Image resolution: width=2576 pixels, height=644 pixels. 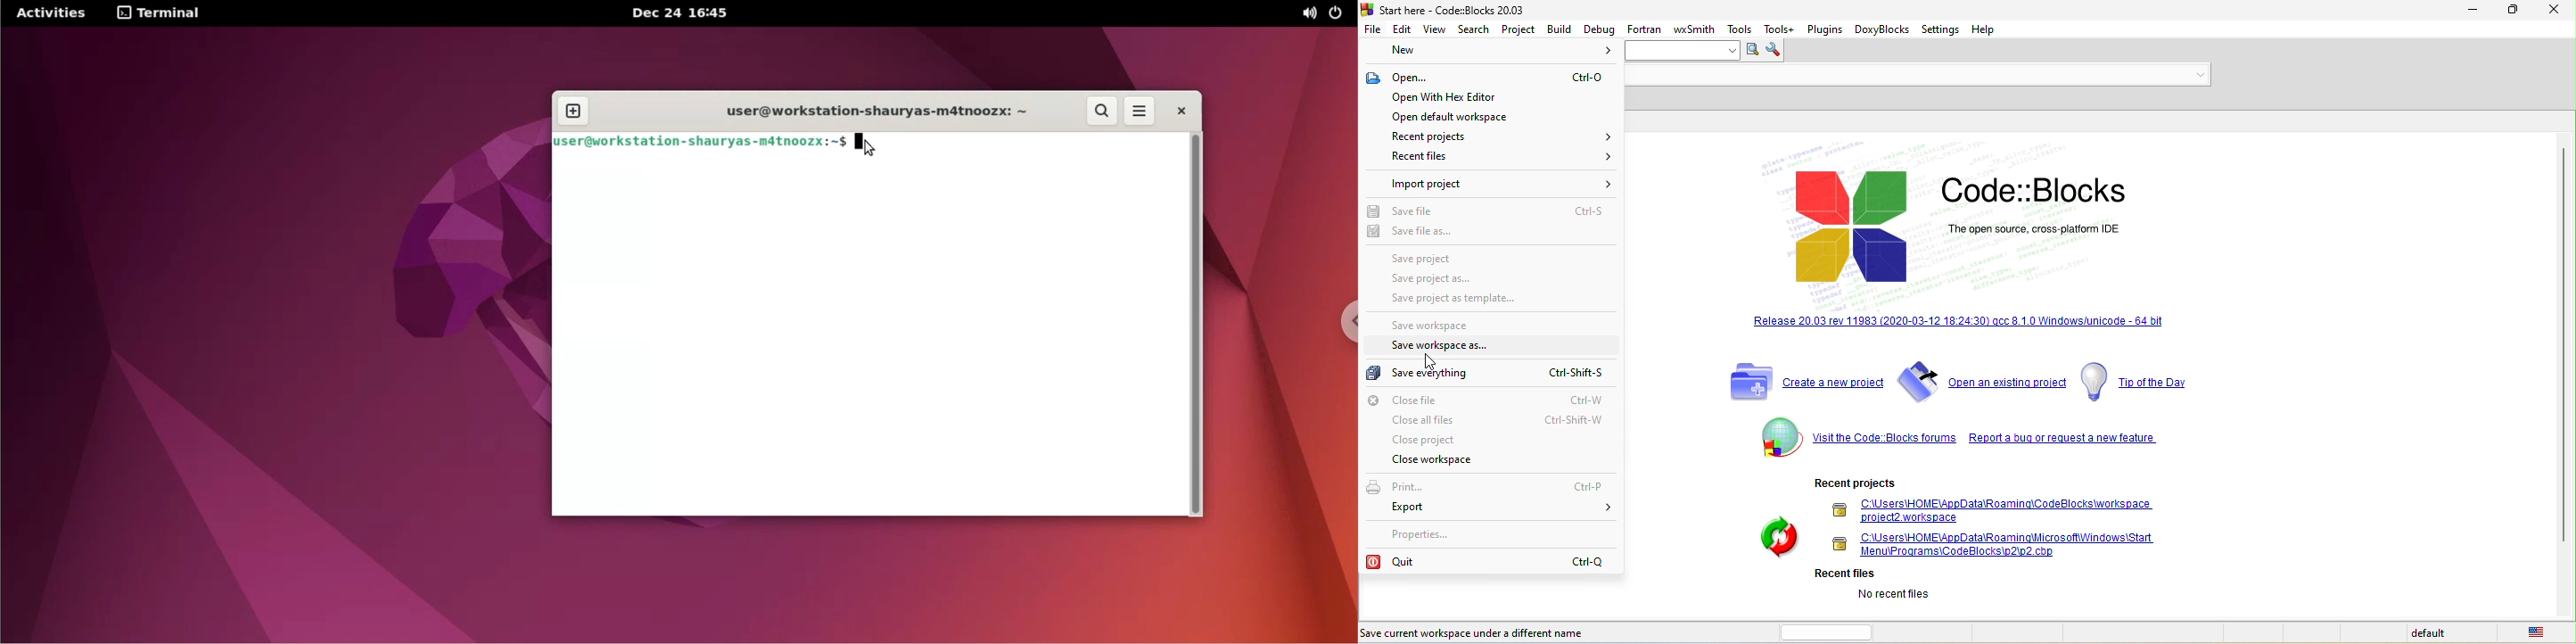 I want to click on settings, so click(x=1943, y=29).